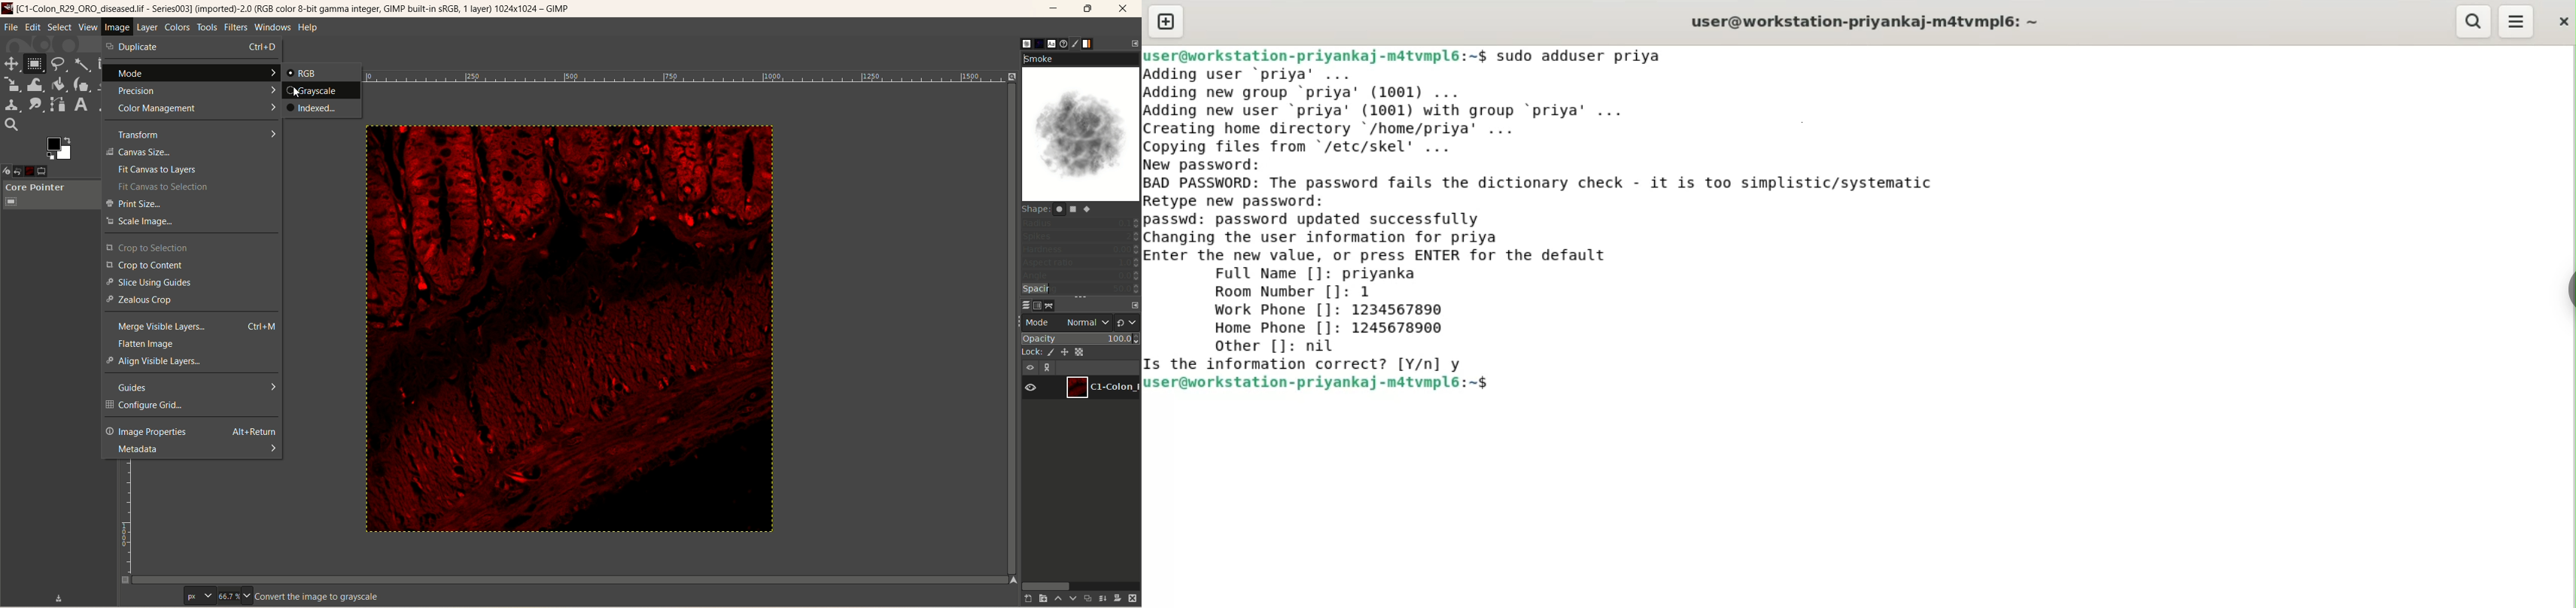 This screenshot has width=2576, height=616. I want to click on wrap transform, so click(36, 85).